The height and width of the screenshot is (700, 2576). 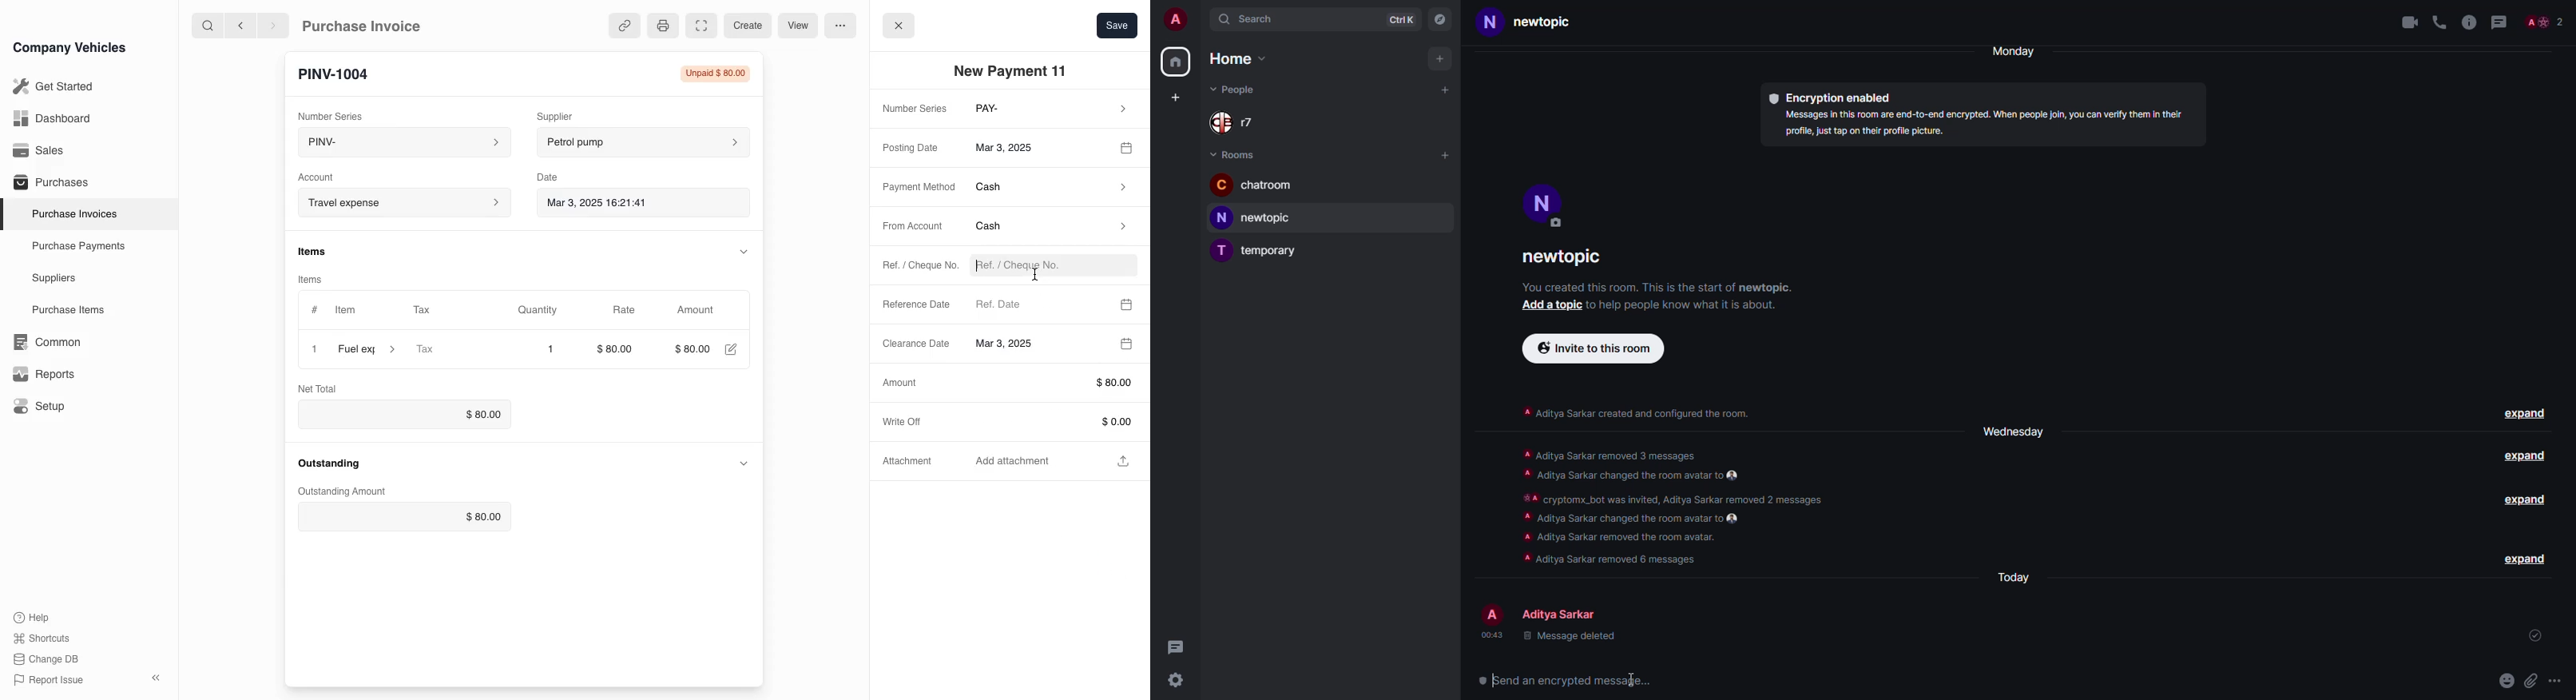 What do you see at coordinates (326, 175) in the screenshot?
I see `Account` at bounding box center [326, 175].